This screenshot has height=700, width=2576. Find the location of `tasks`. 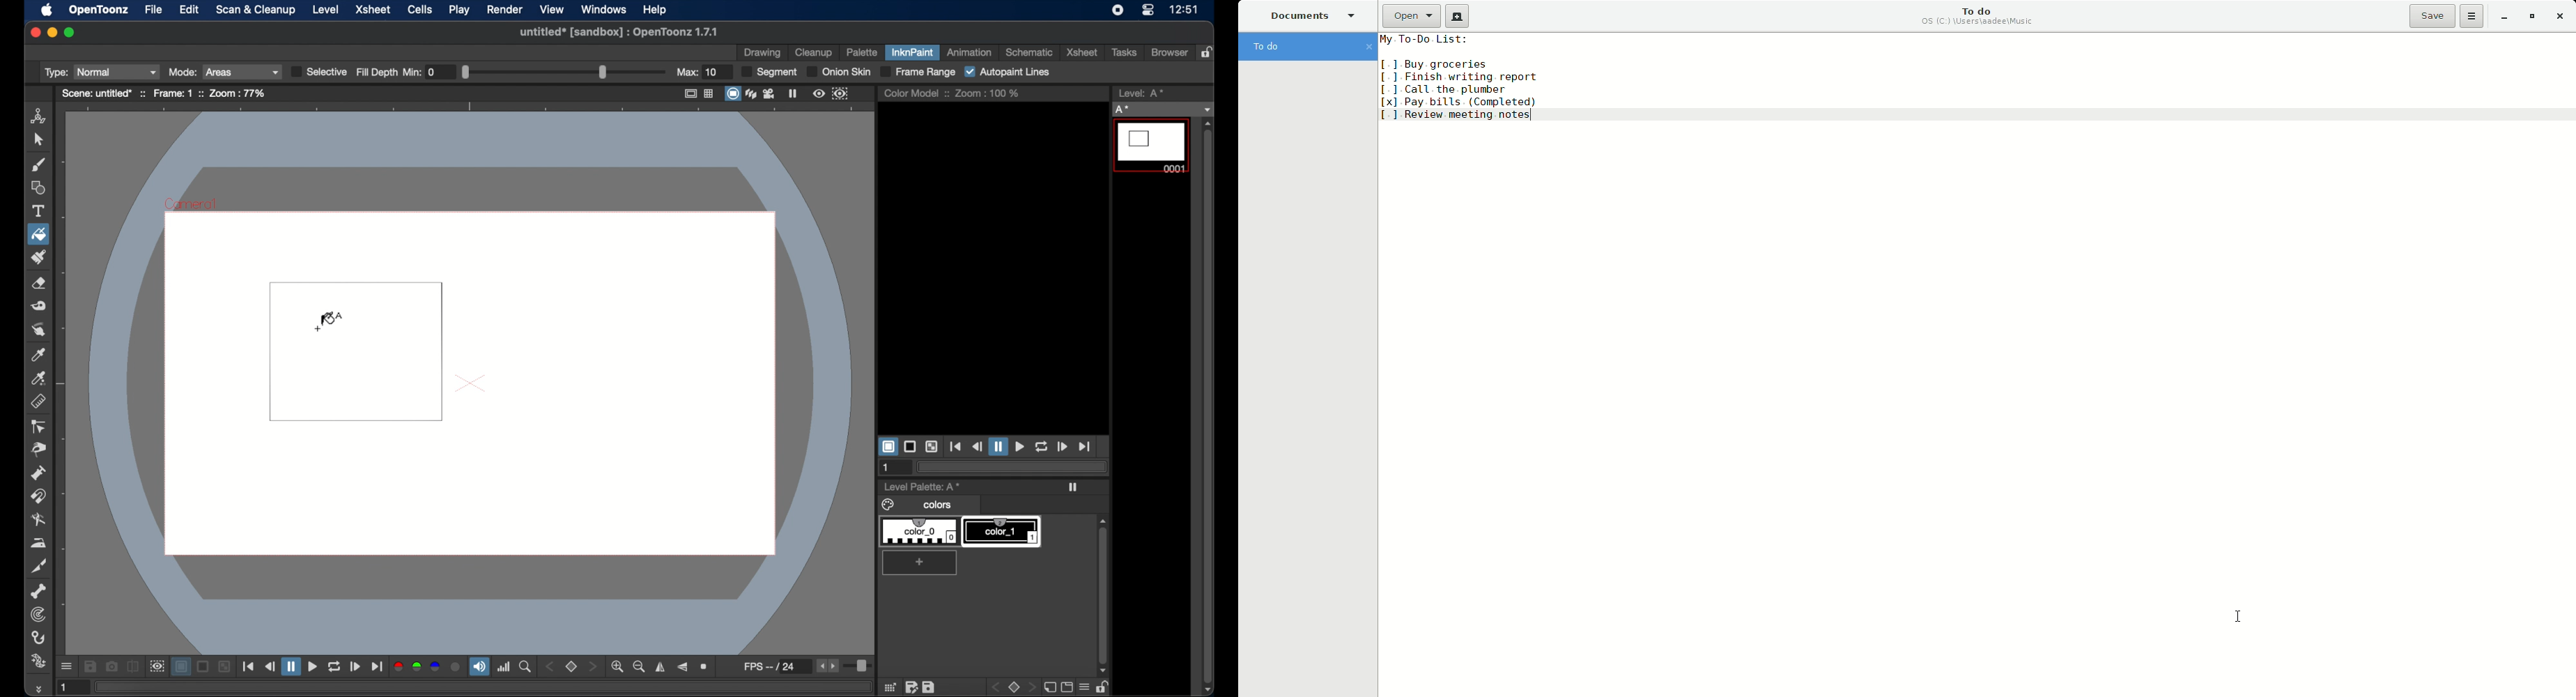

tasks is located at coordinates (1124, 52).